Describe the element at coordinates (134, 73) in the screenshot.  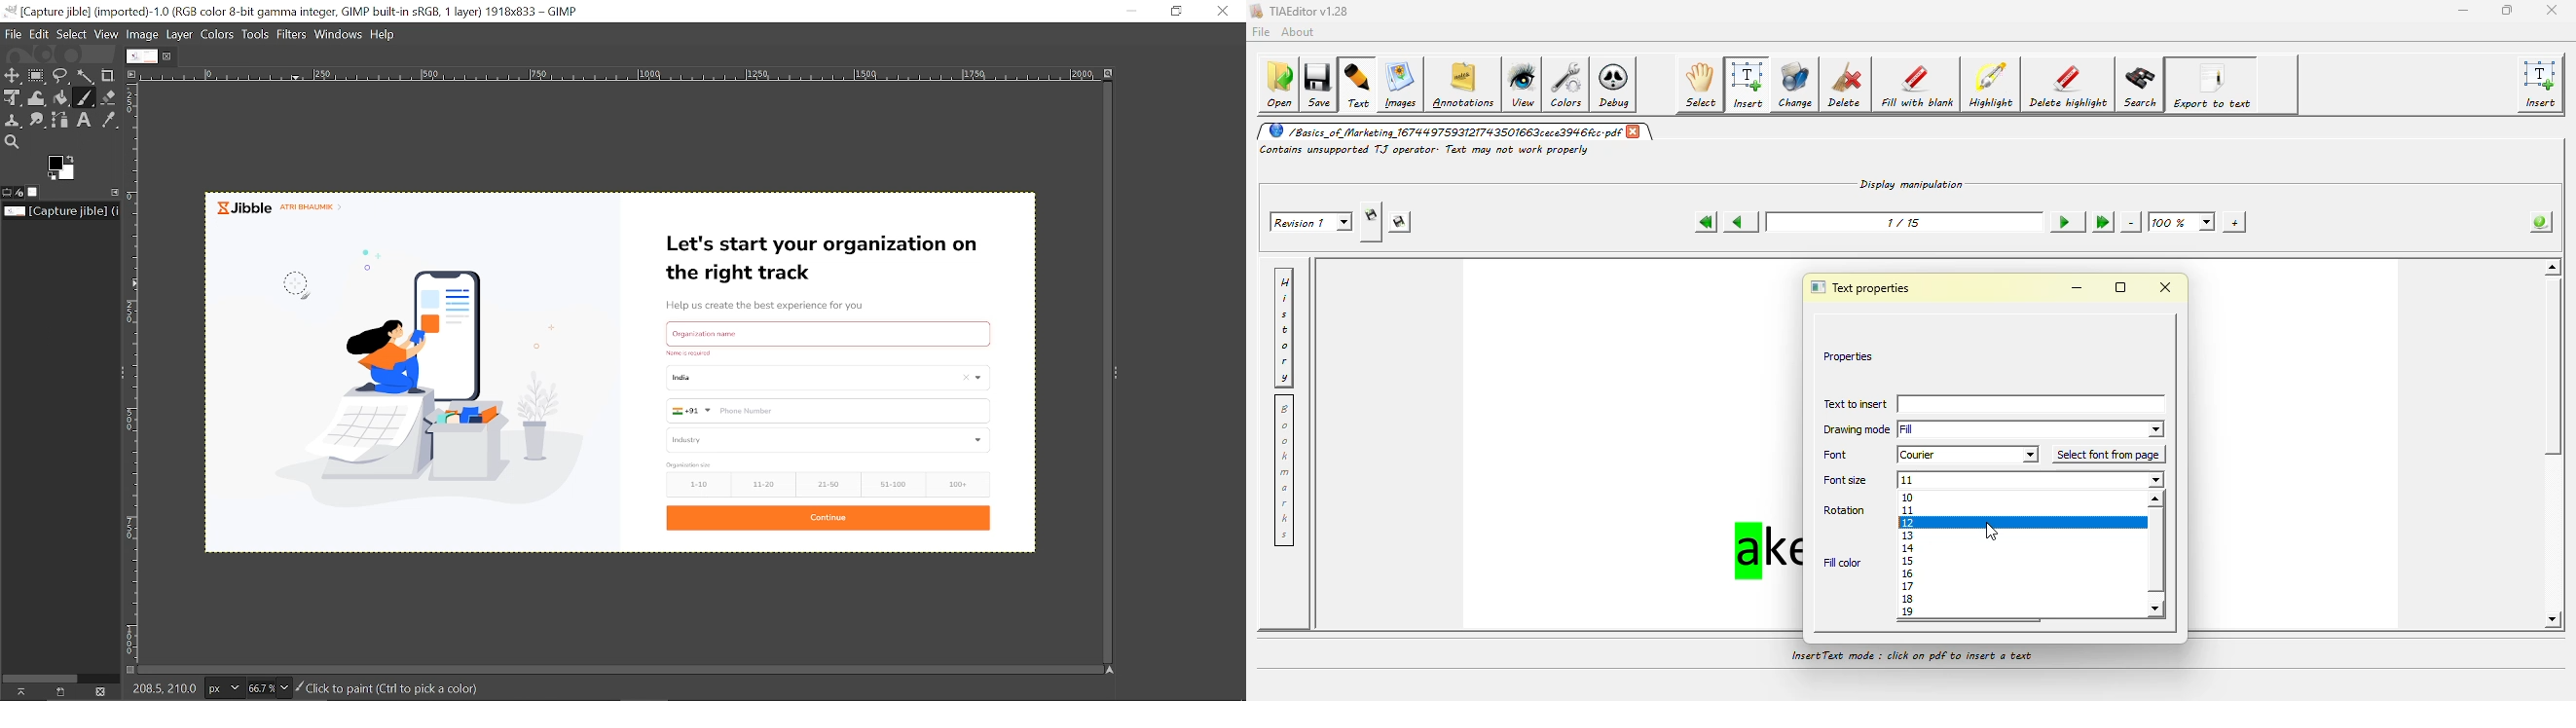
I see `Access this image menu` at that location.